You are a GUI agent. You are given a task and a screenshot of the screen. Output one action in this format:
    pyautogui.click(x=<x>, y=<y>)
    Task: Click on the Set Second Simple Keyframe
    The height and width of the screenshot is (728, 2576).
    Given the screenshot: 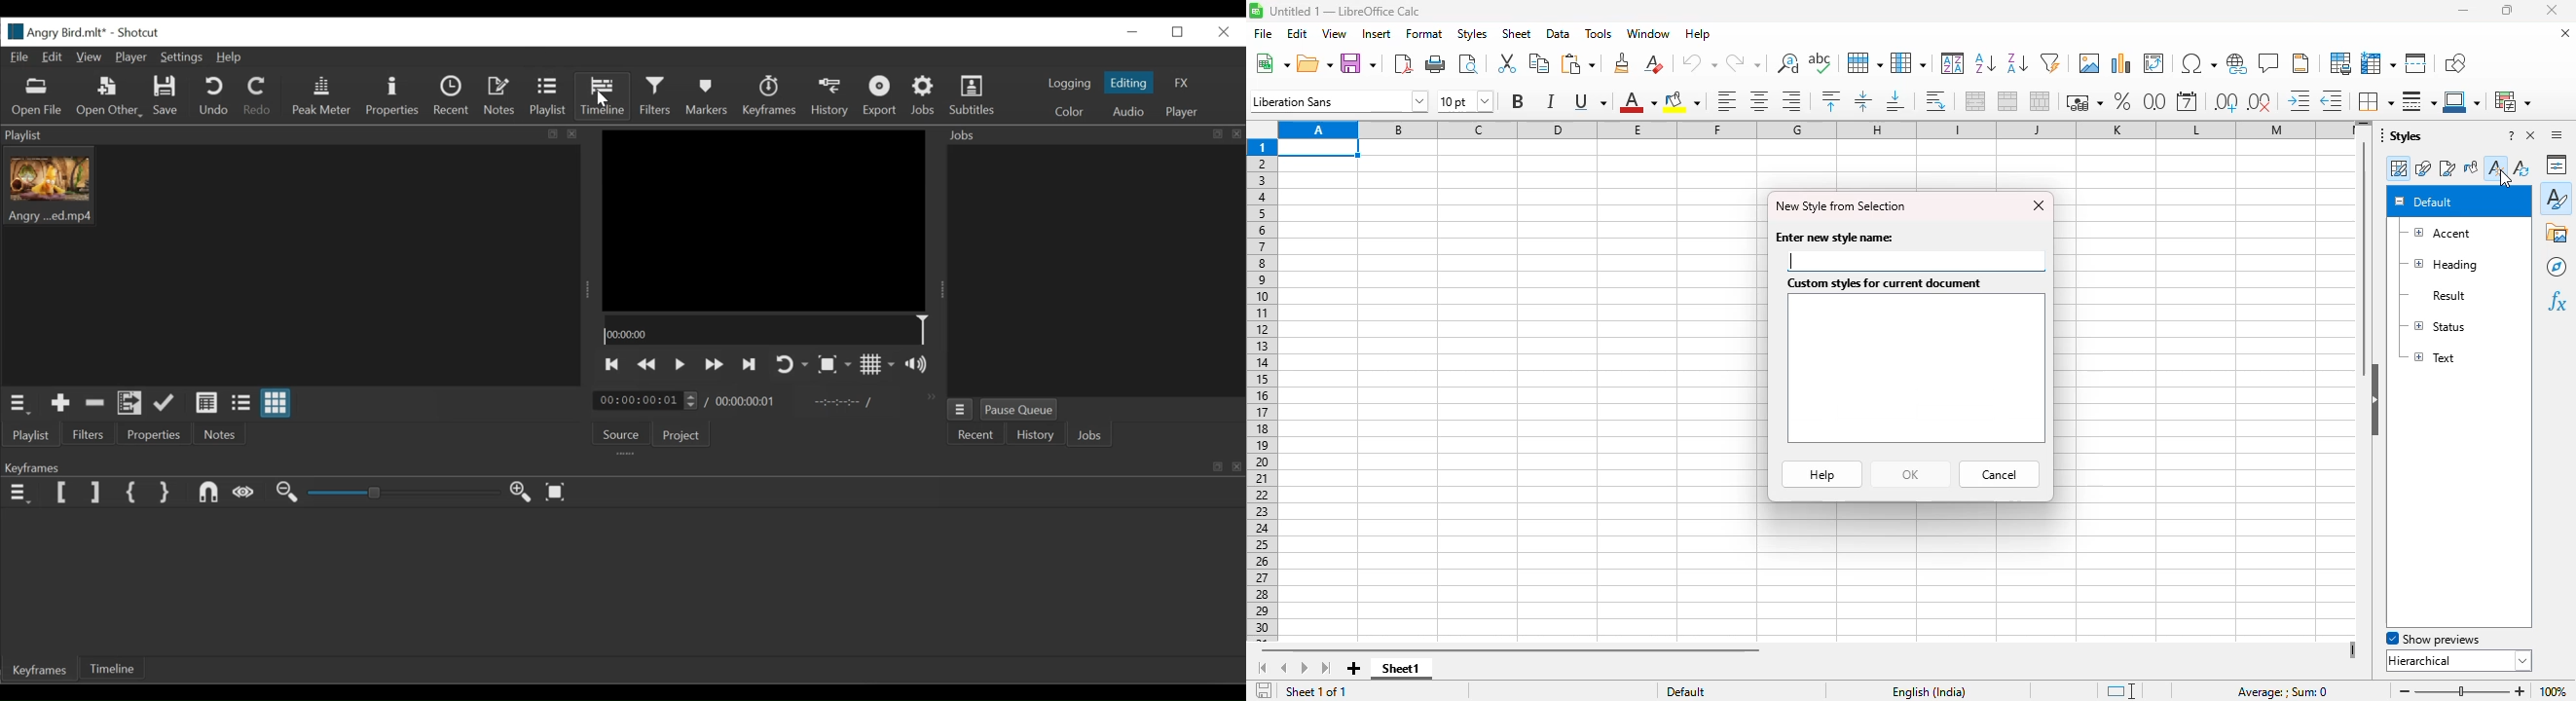 What is the action you would take?
    pyautogui.click(x=166, y=493)
    